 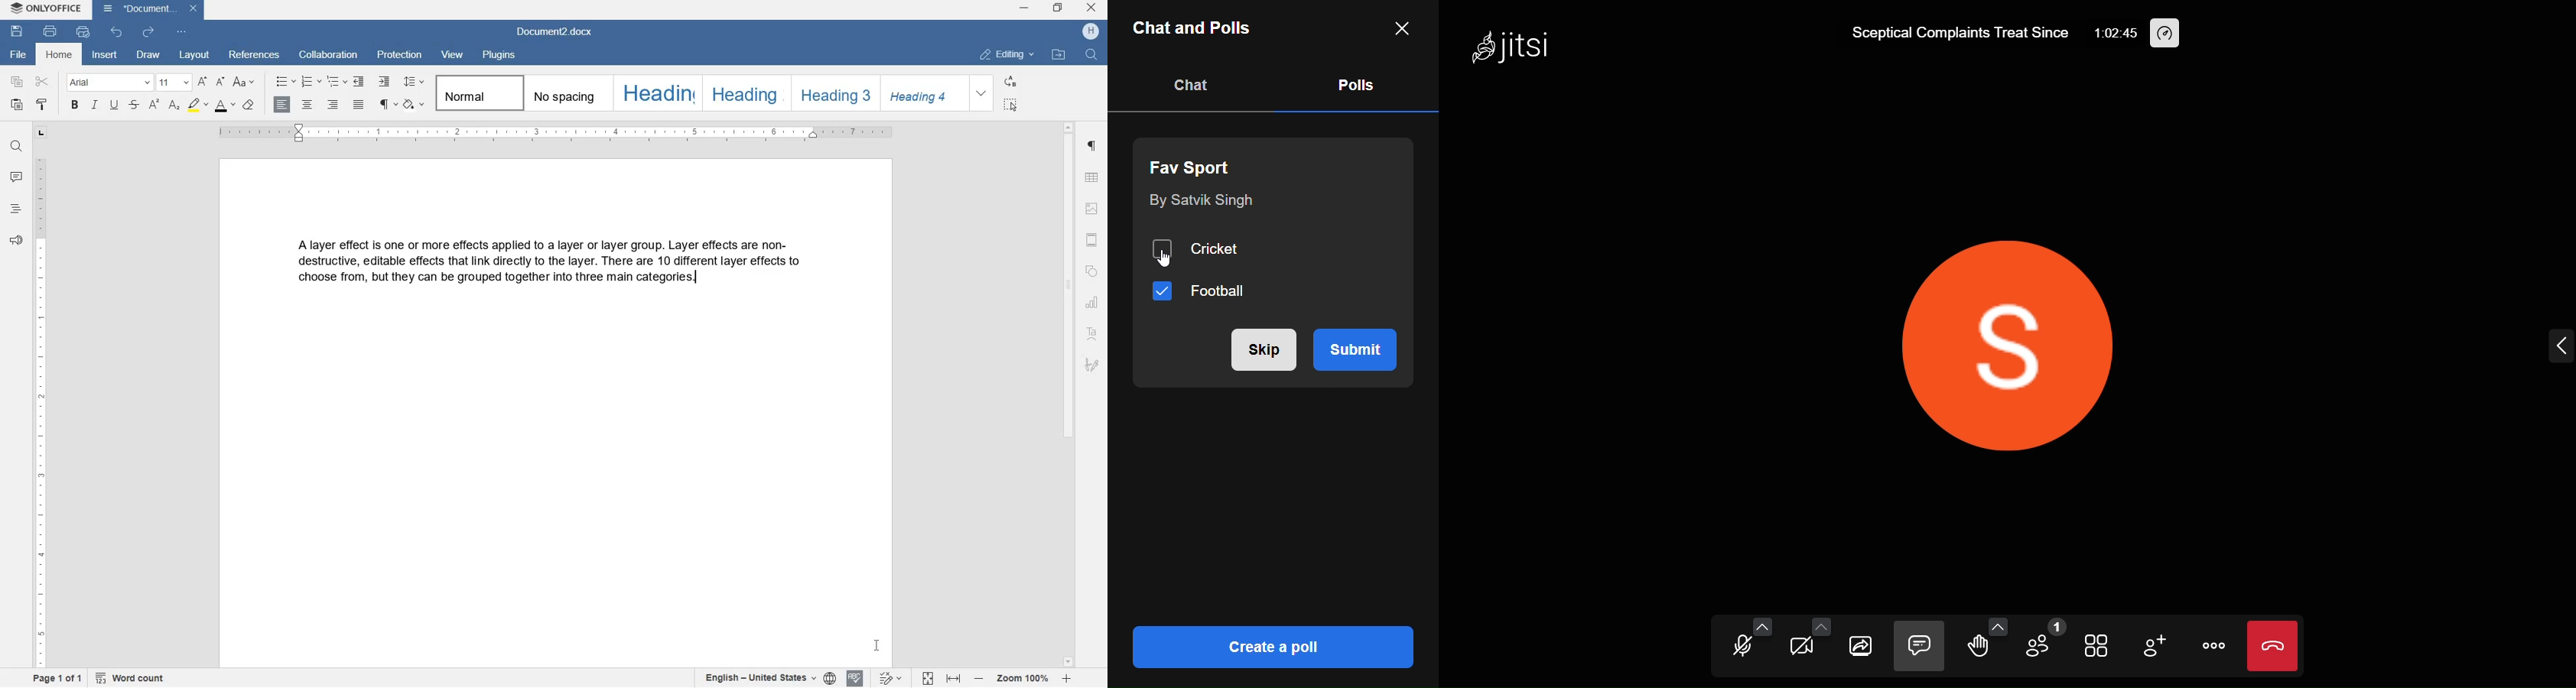 I want to click on REDO, so click(x=148, y=34).